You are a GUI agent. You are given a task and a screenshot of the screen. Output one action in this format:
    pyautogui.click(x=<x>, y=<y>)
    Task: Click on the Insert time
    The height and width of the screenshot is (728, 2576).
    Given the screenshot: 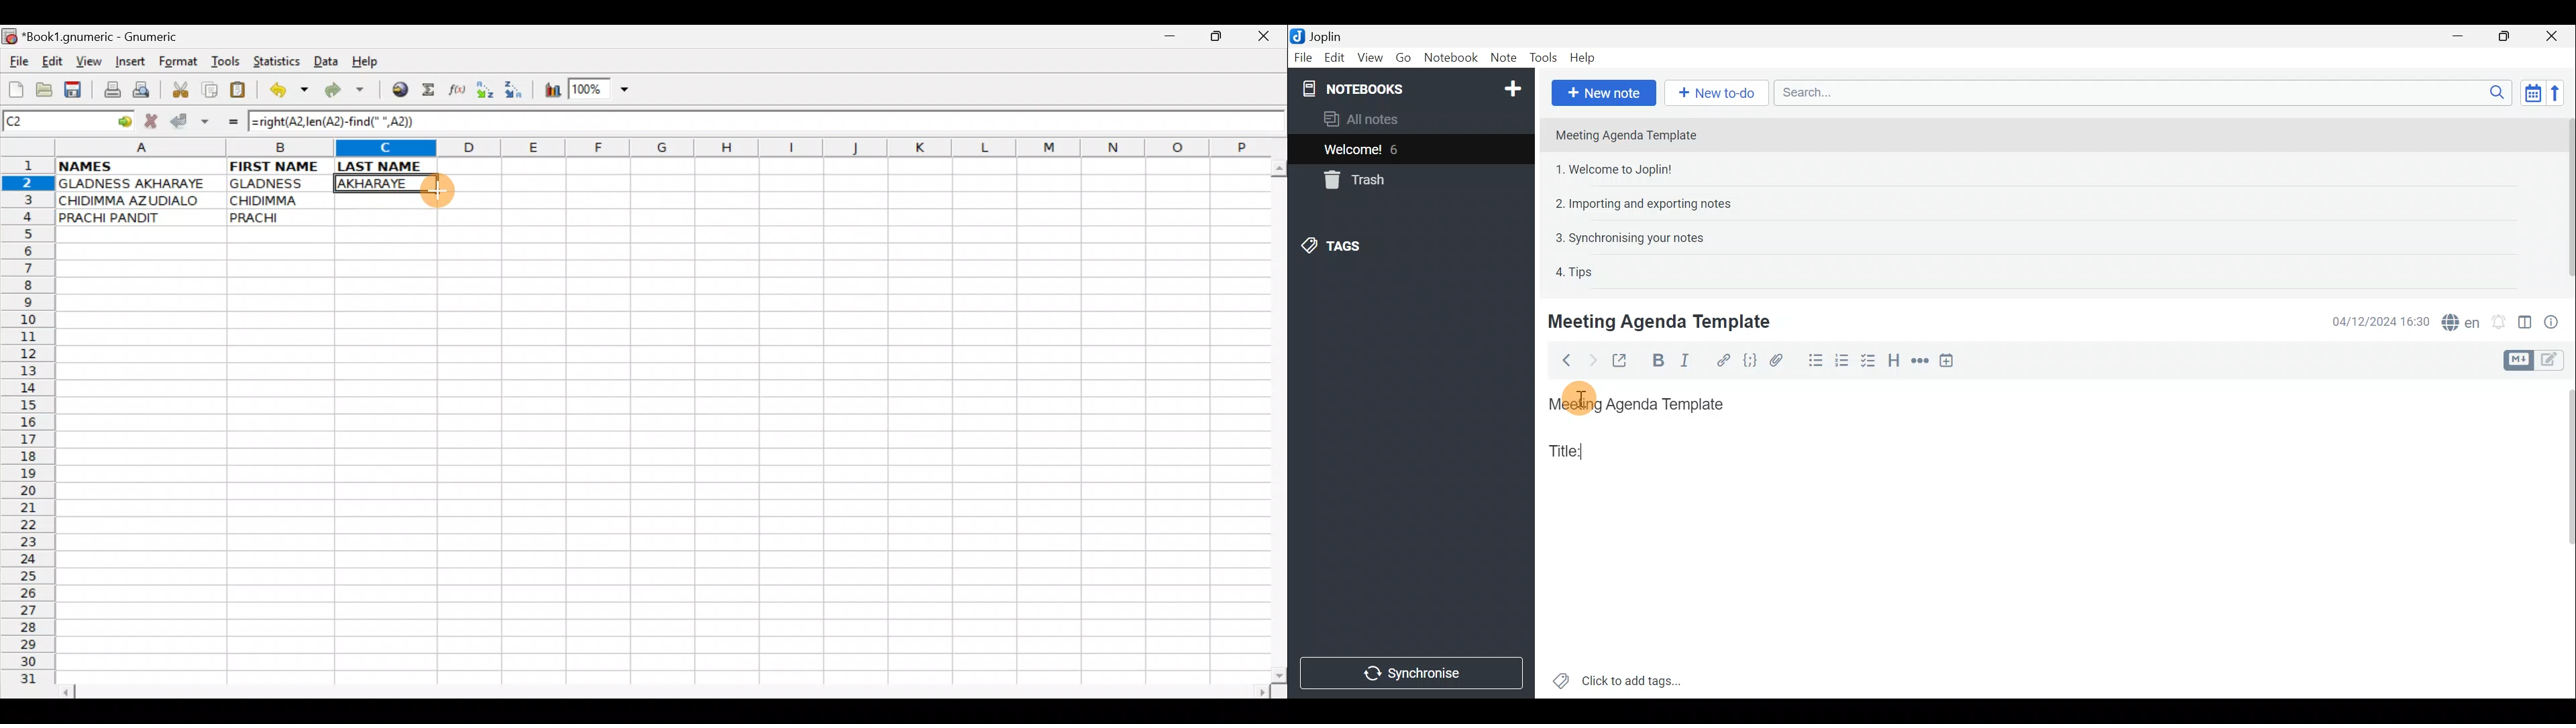 What is the action you would take?
    pyautogui.click(x=1949, y=363)
    